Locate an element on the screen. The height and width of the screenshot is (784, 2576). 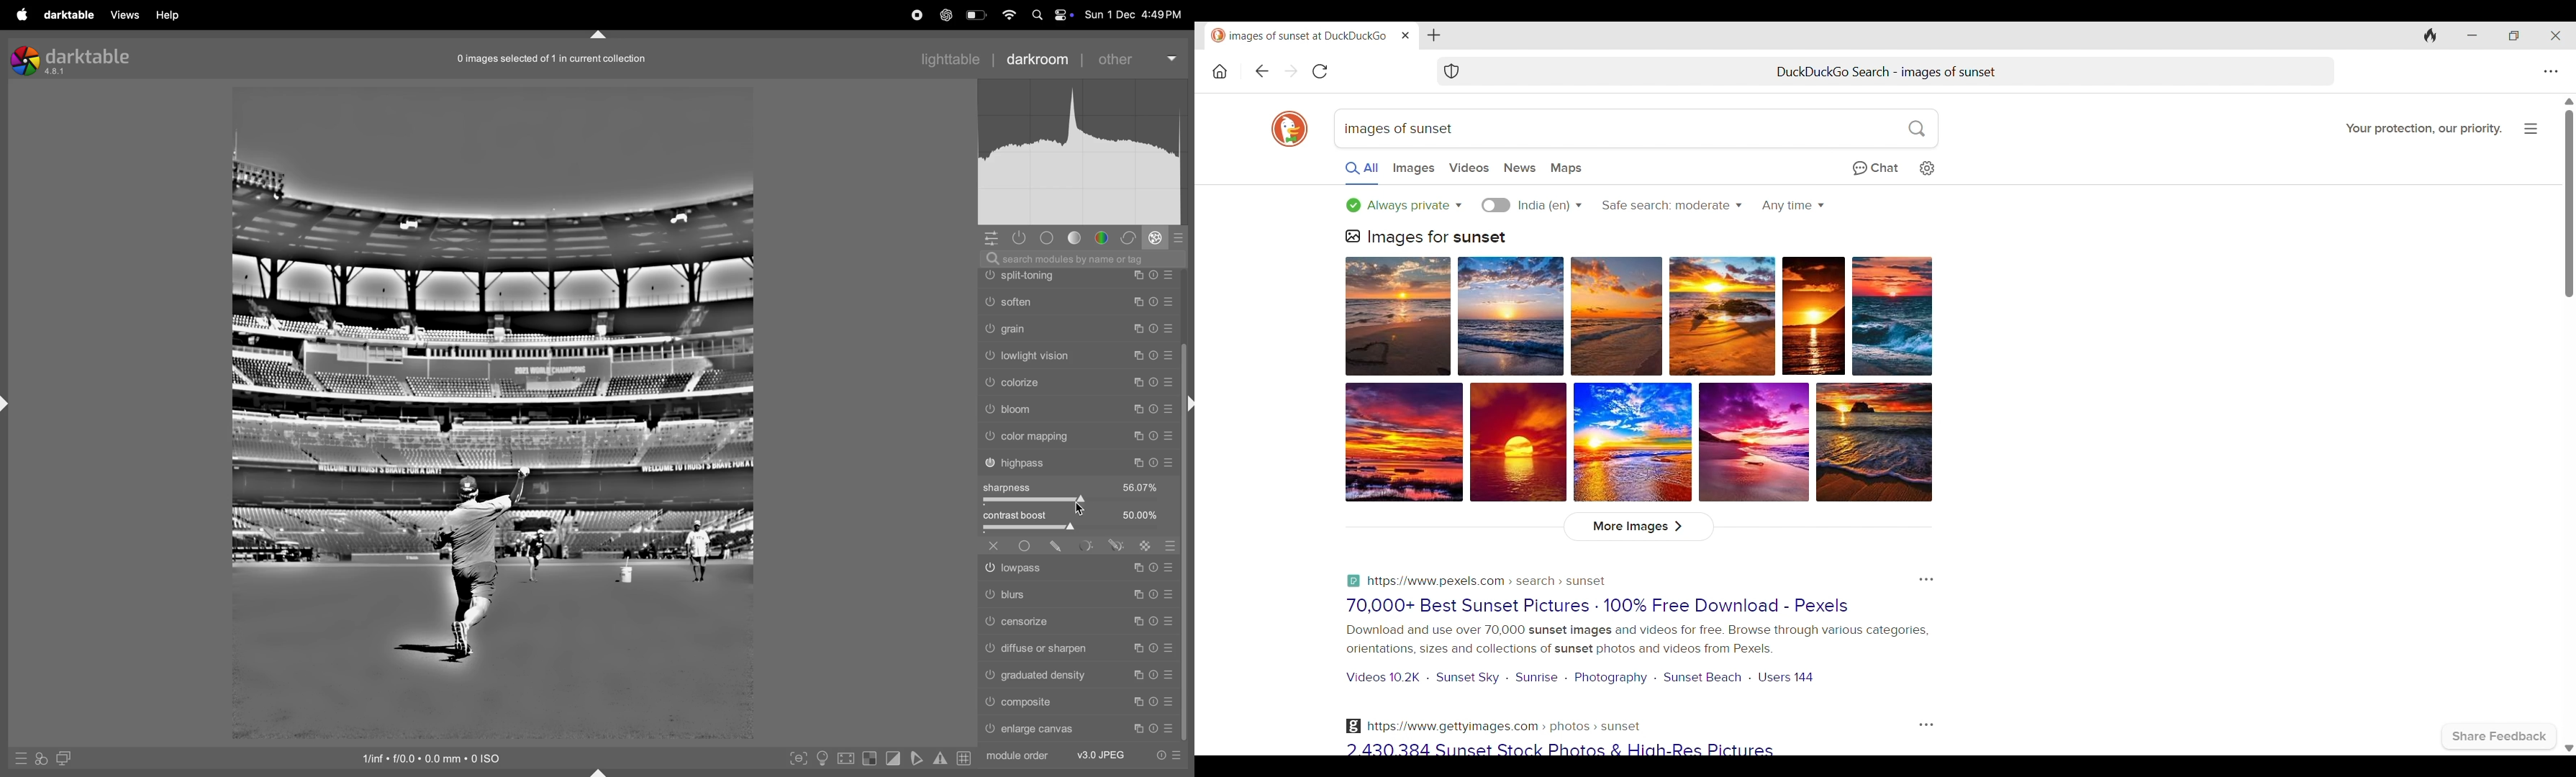
Browser protection is located at coordinates (1451, 71).